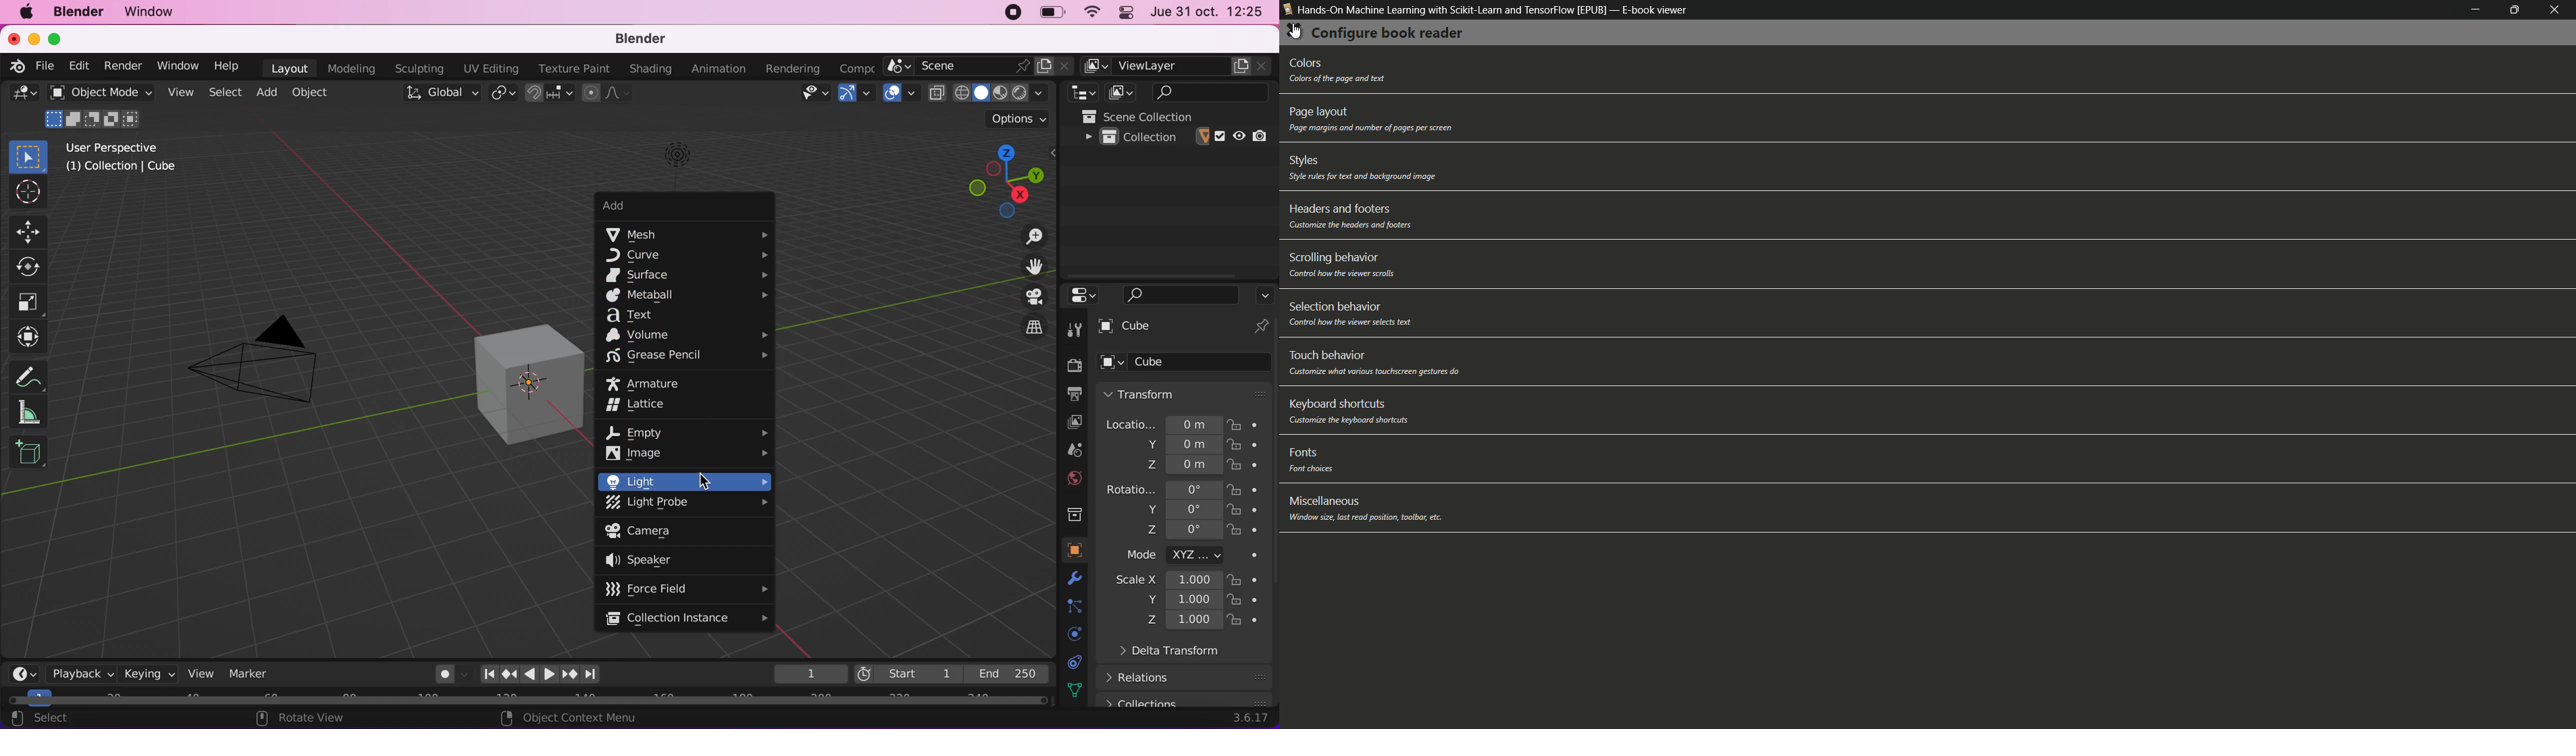 The height and width of the screenshot is (756, 2576). I want to click on text, so click(1345, 420).